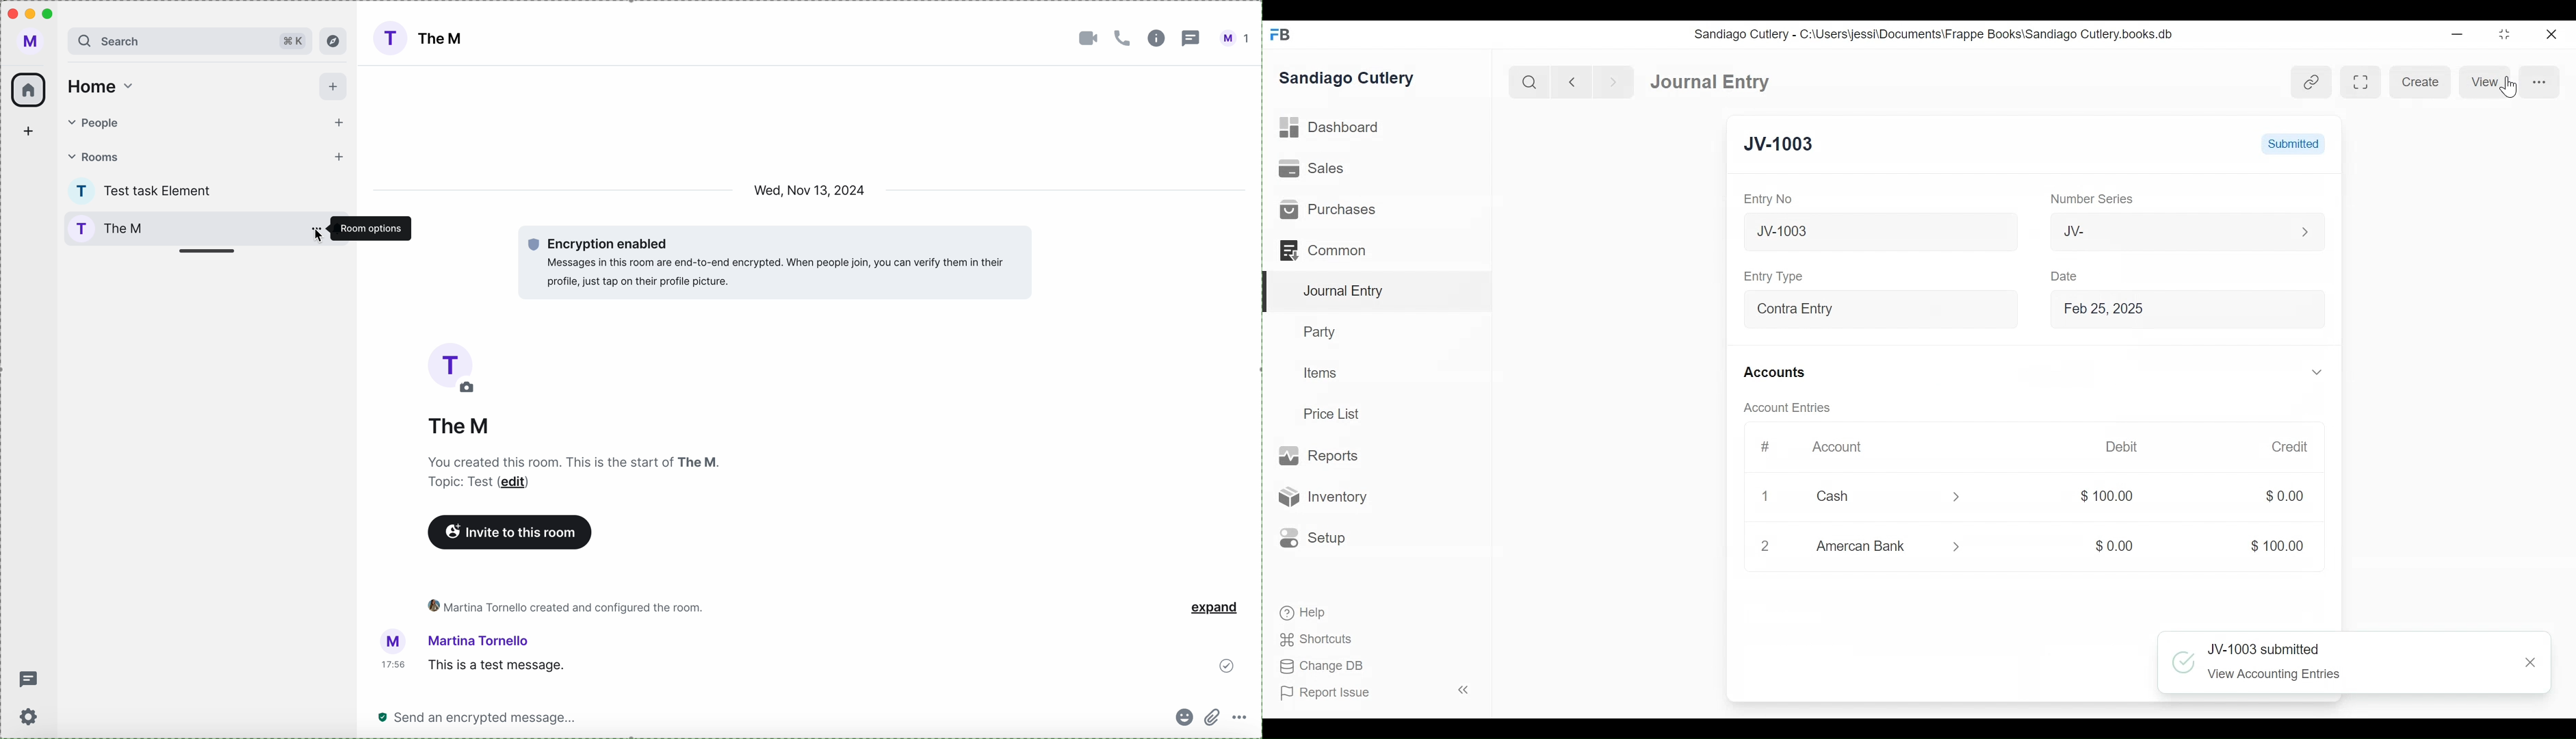  What do you see at coordinates (2061, 276) in the screenshot?
I see `Date` at bounding box center [2061, 276].